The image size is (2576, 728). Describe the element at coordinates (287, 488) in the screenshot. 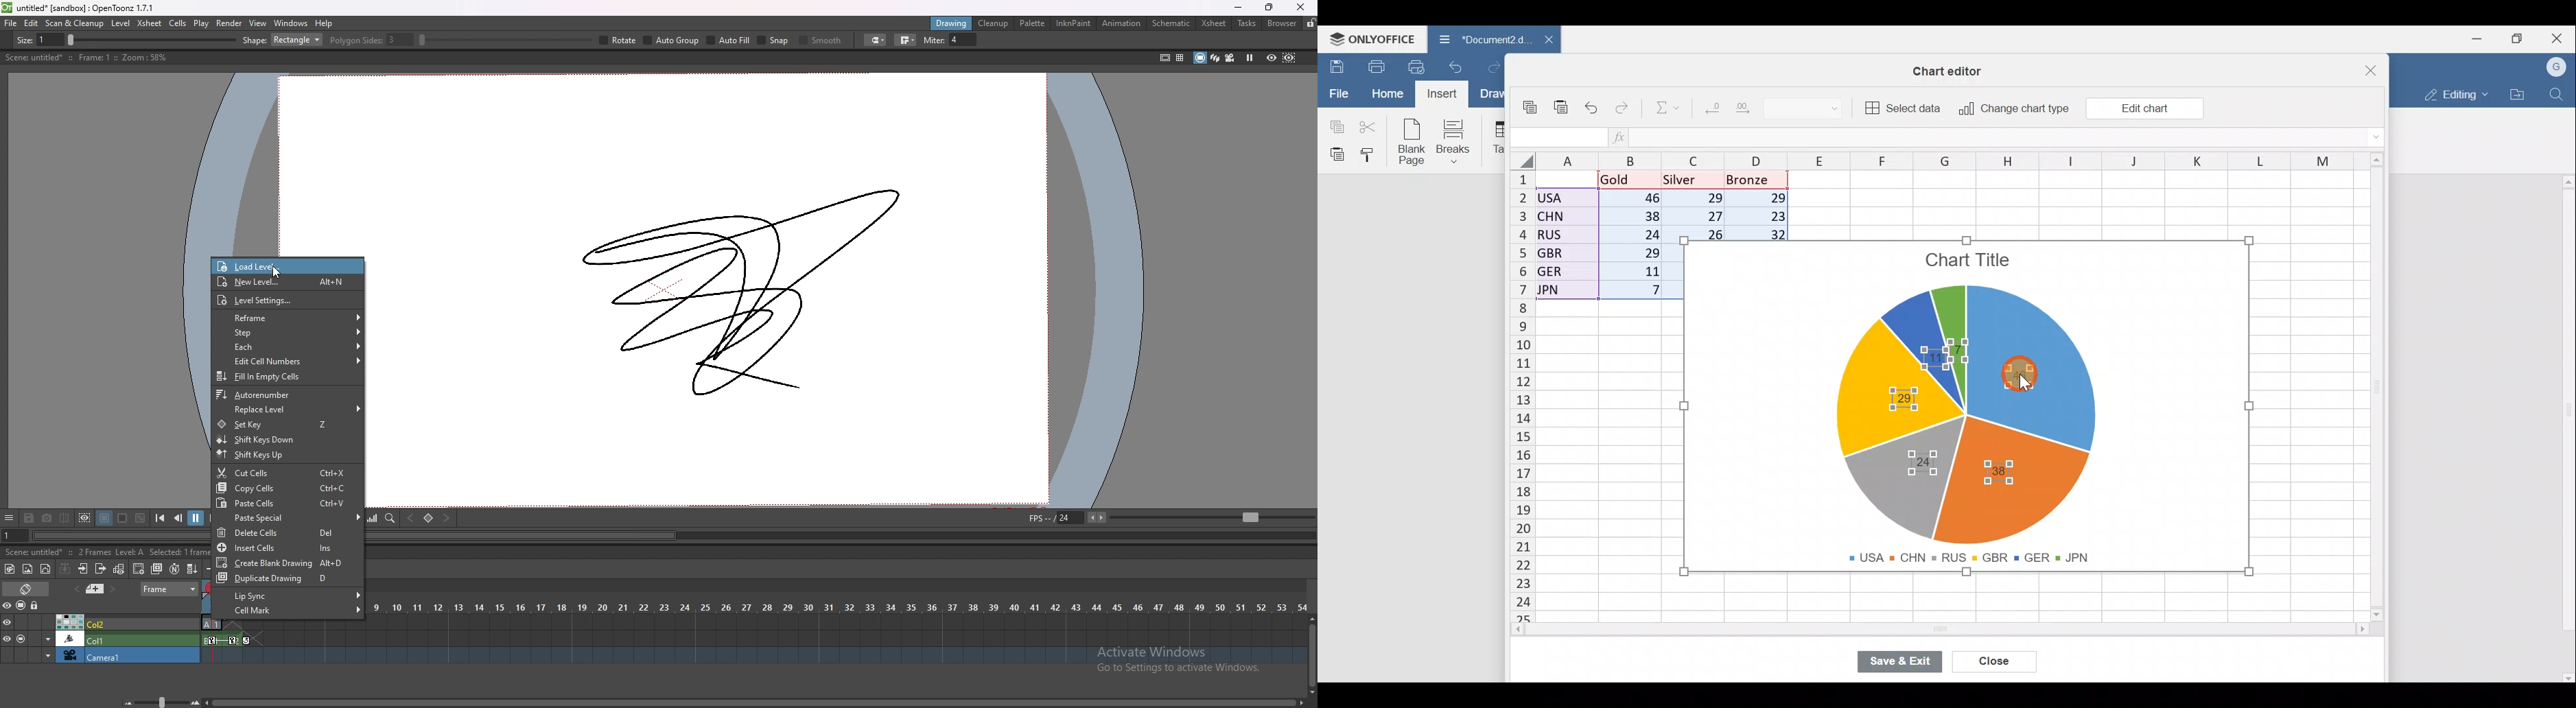

I see `copy cells` at that location.